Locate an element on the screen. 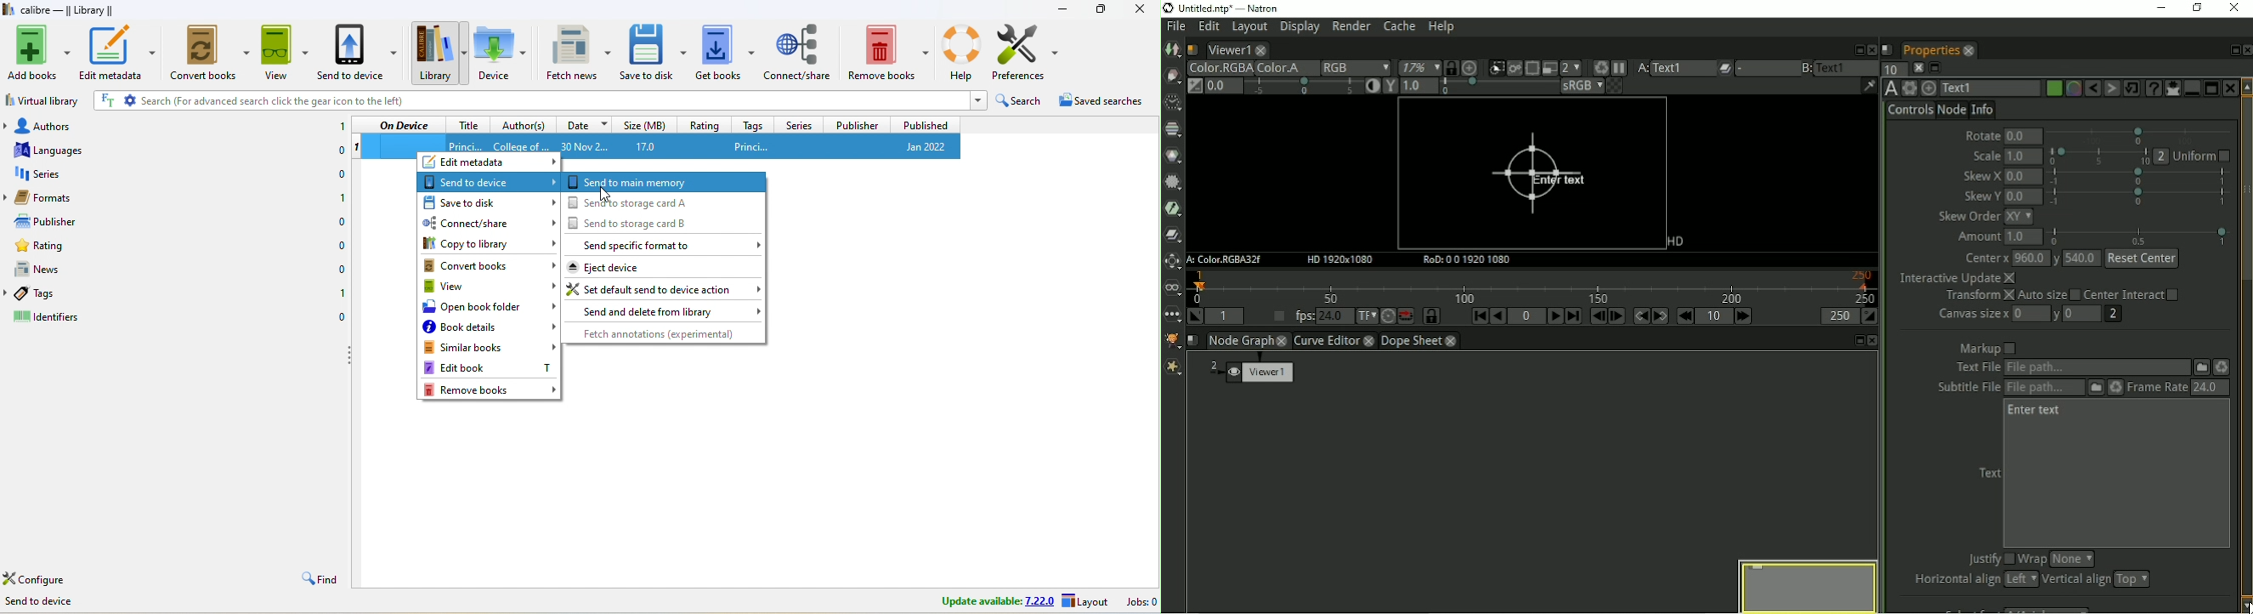 The image size is (2268, 616). fetch news is located at coordinates (580, 51).